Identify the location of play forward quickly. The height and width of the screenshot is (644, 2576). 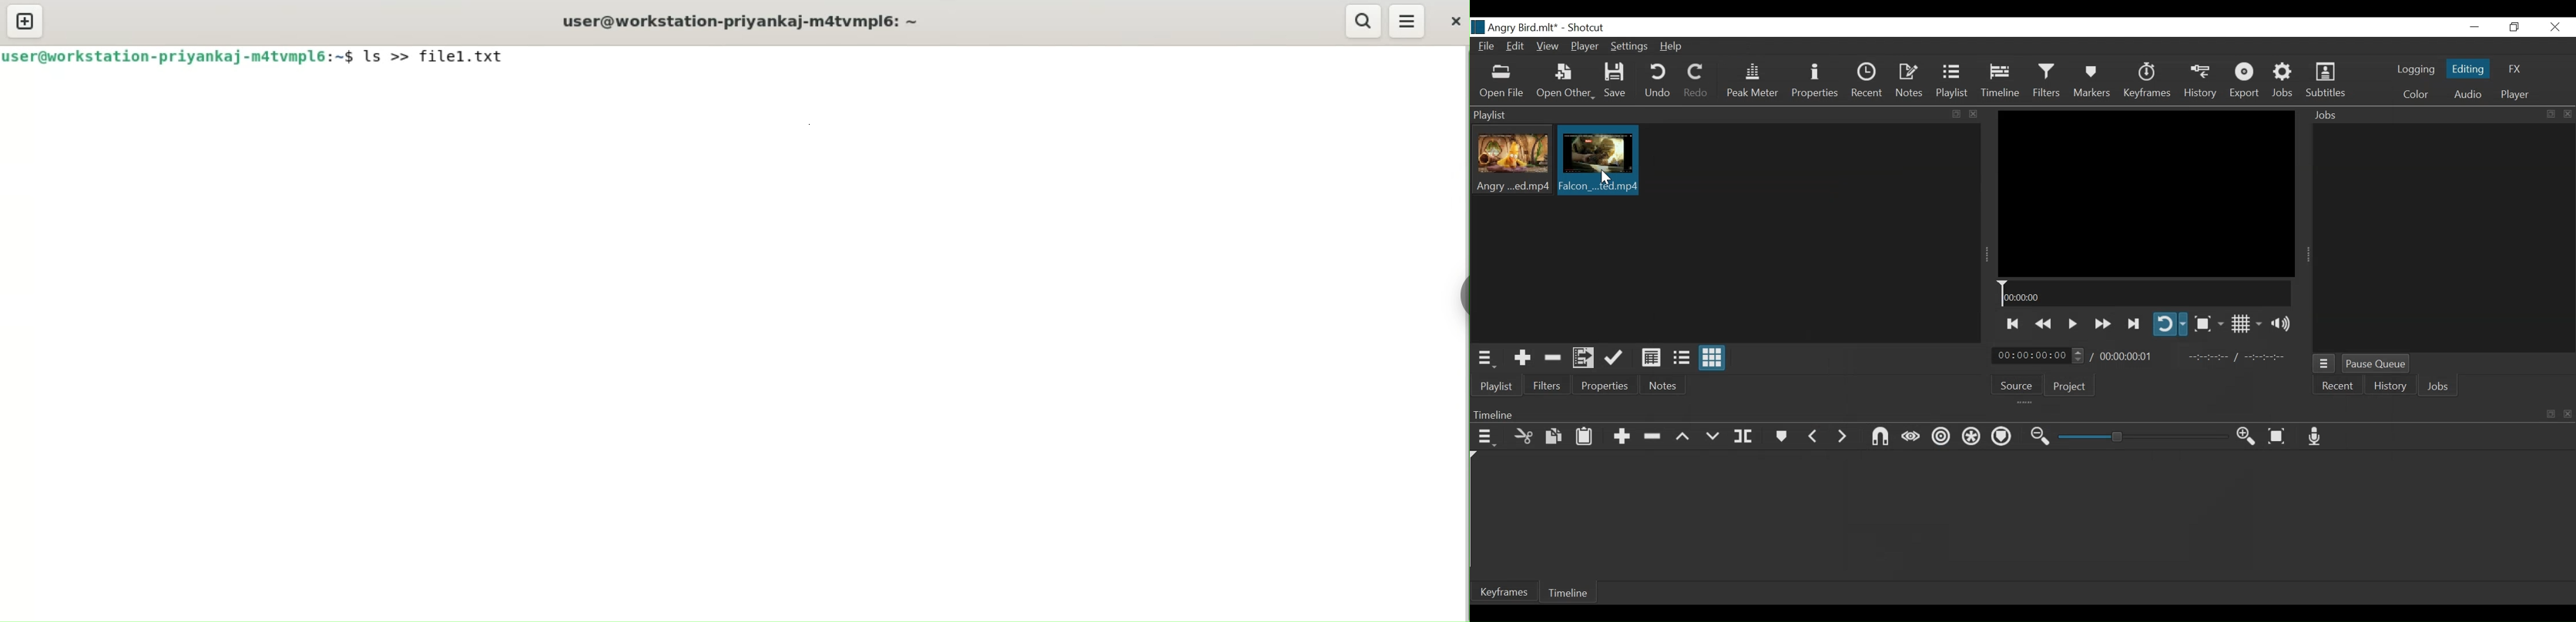
(2101, 325).